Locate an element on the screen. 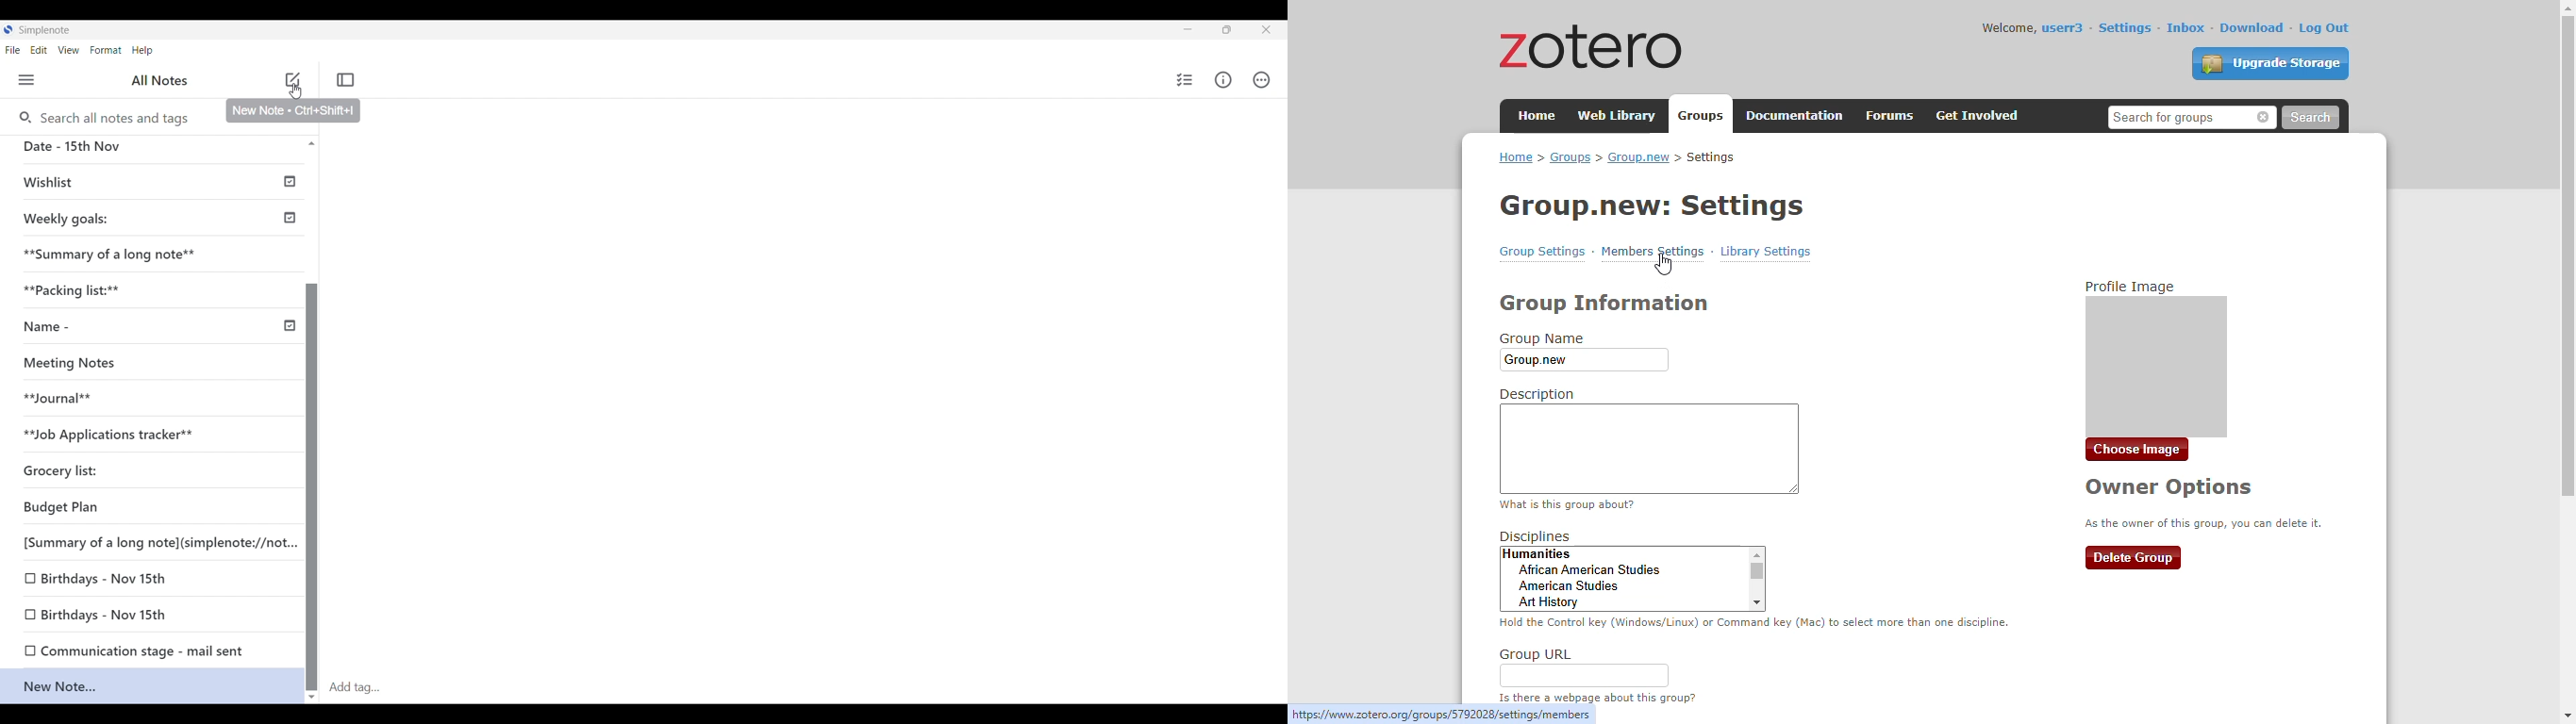 The width and height of the screenshot is (2576, 728). Insert checklist  is located at coordinates (1186, 80).